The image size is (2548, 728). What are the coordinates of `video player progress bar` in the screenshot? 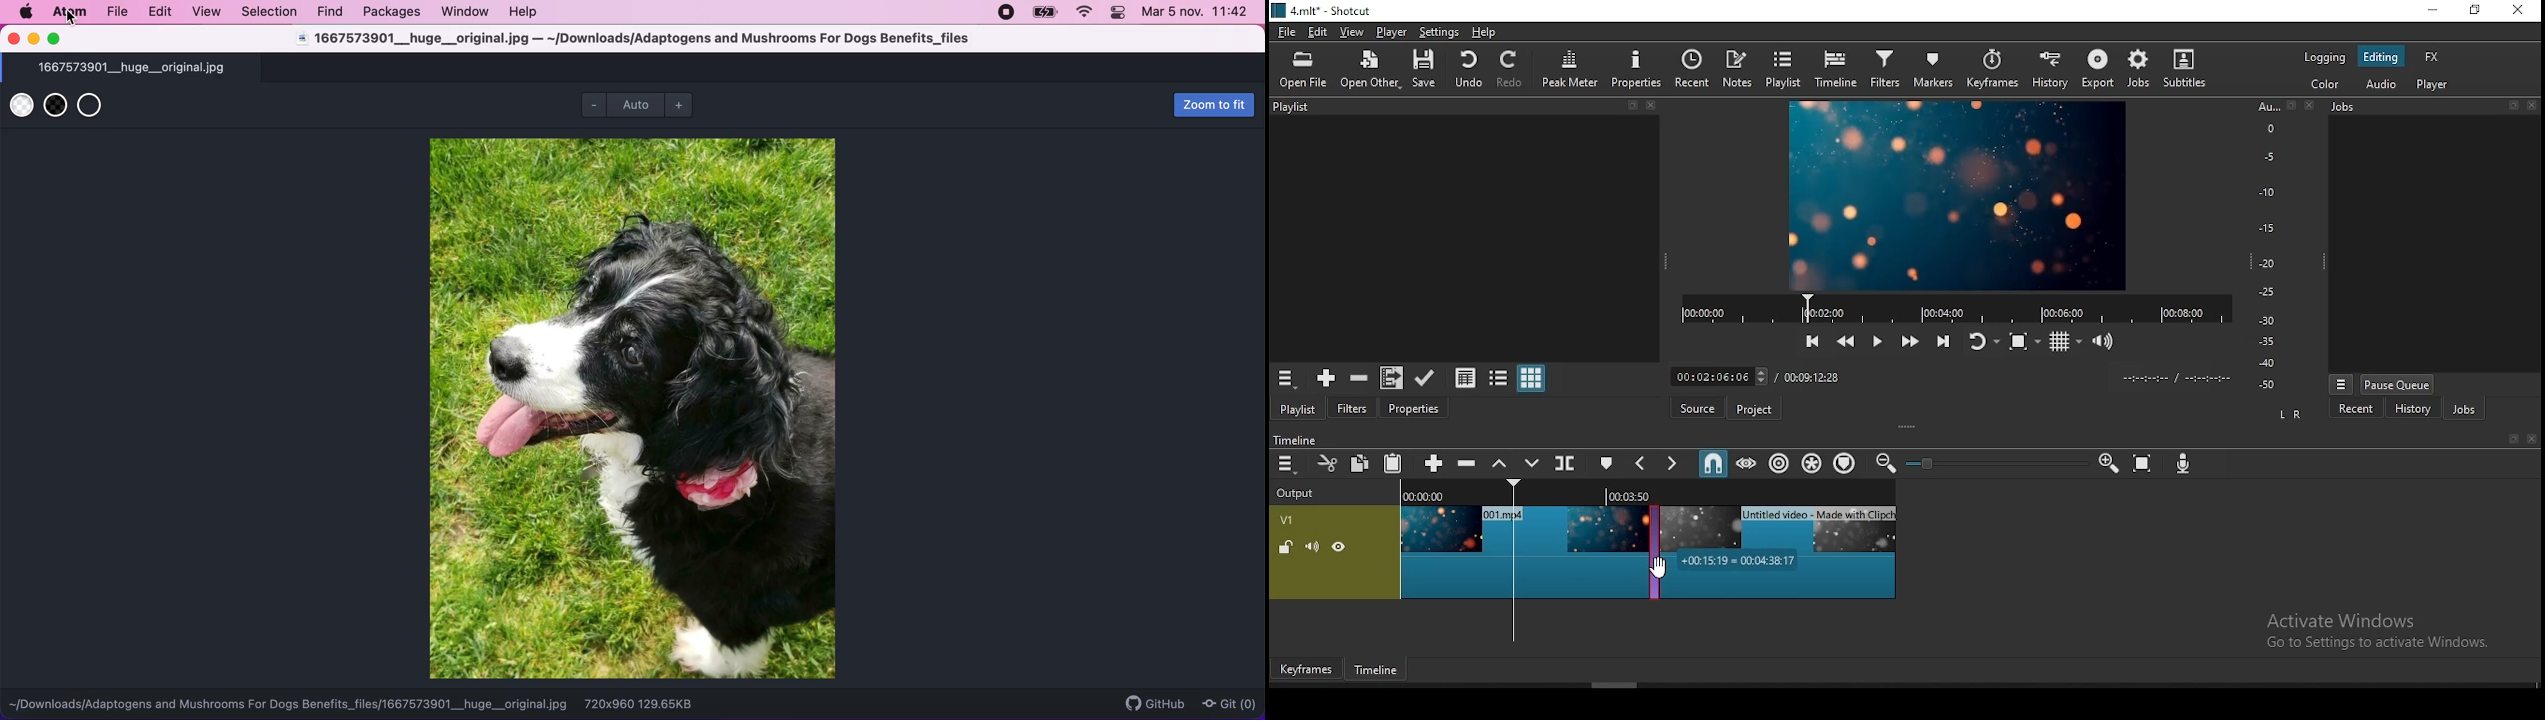 It's located at (1955, 307).